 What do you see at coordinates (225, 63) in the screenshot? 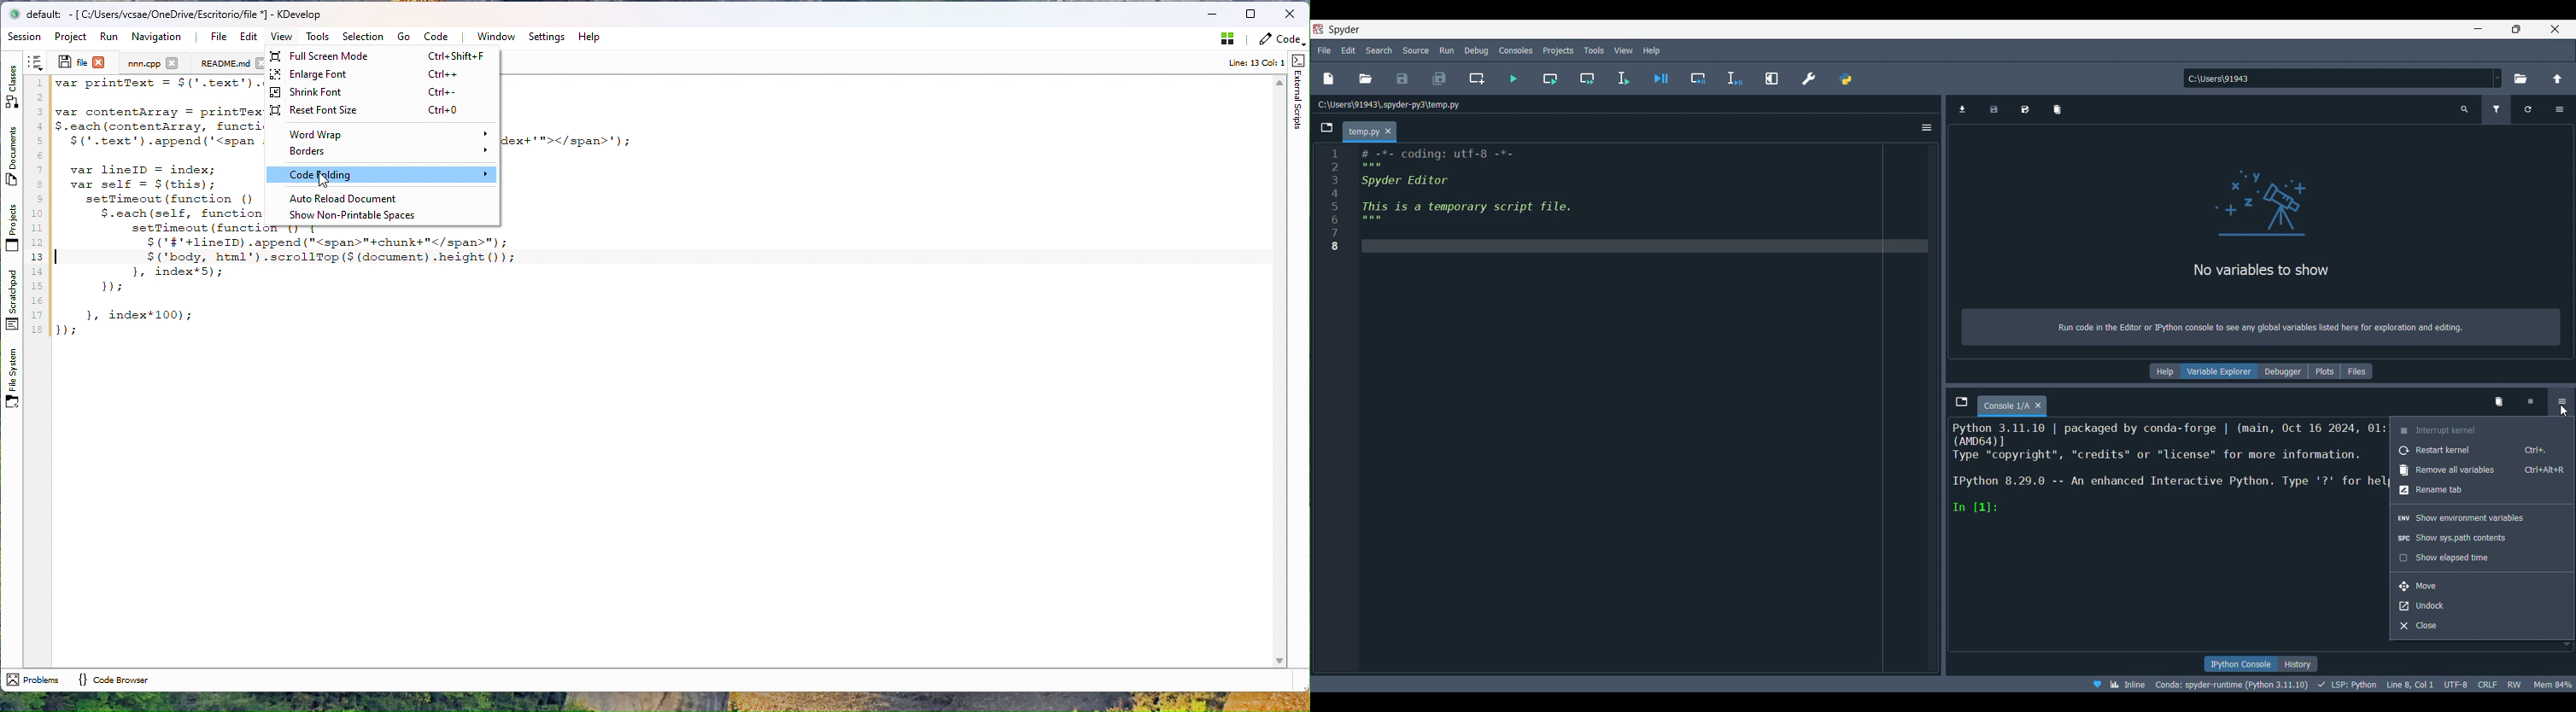
I see `Document` at bounding box center [225, 63].